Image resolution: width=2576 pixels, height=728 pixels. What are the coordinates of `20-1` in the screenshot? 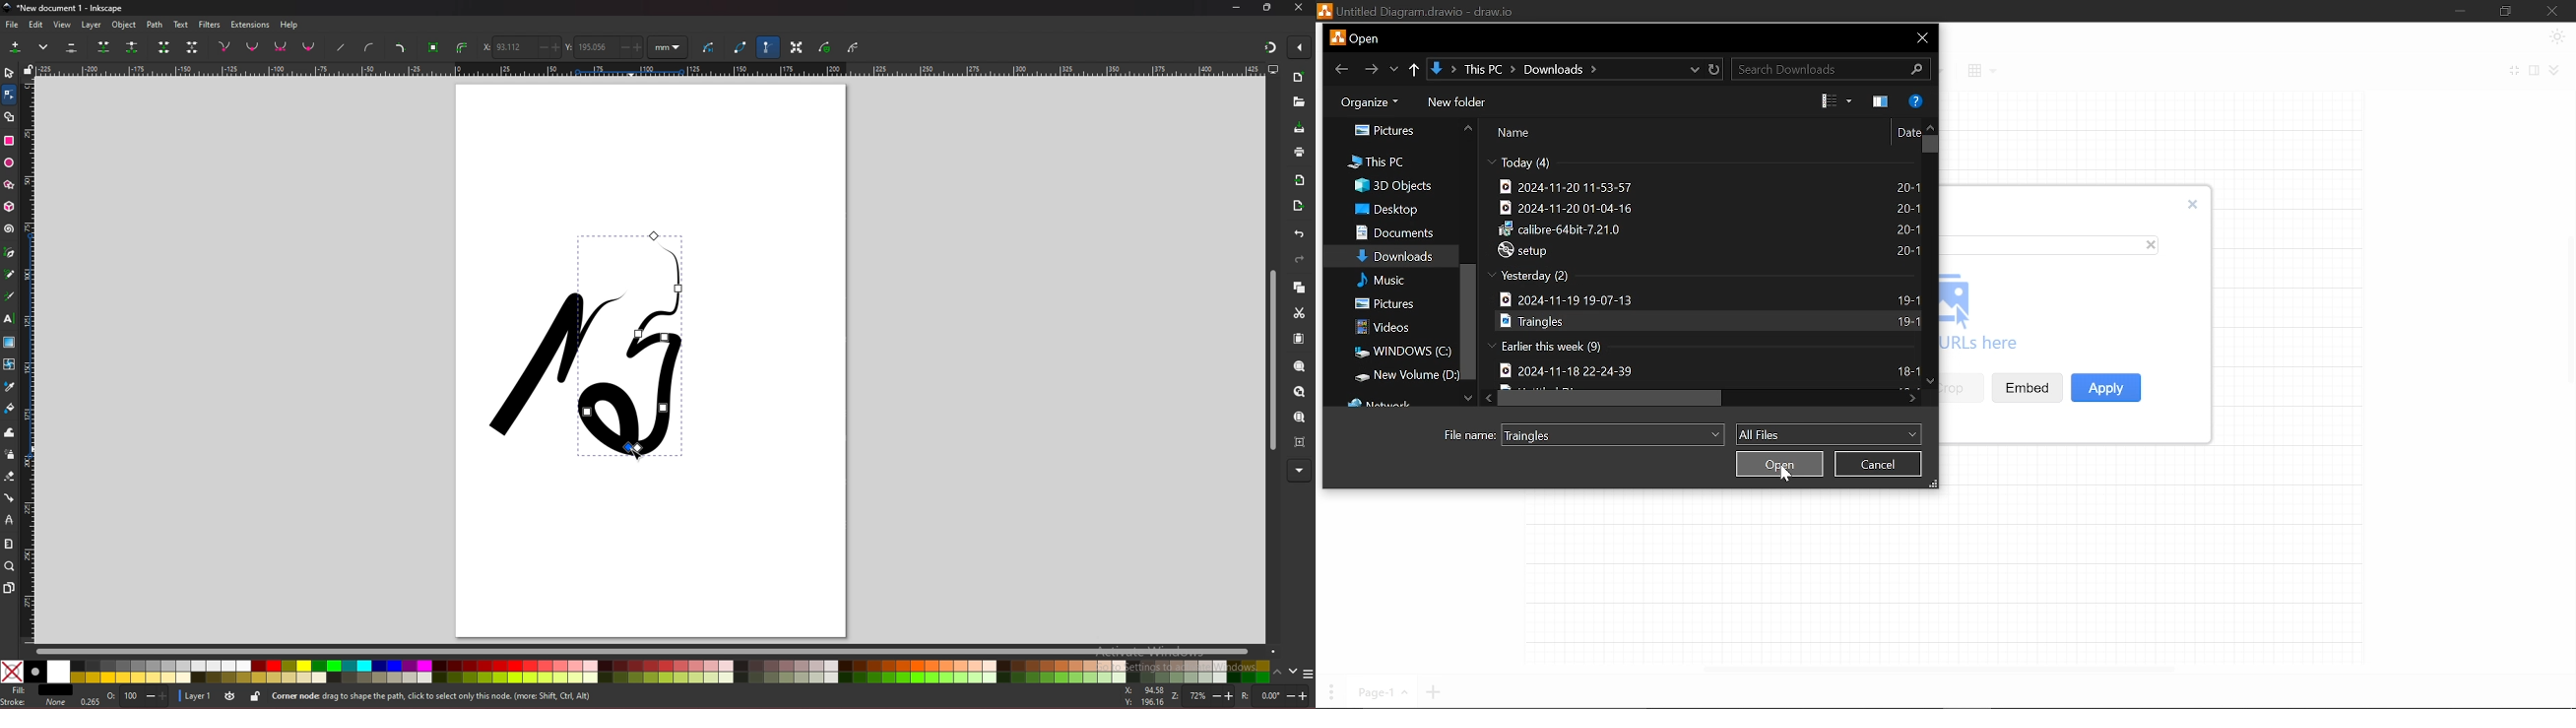 It's located at (1909, 251).